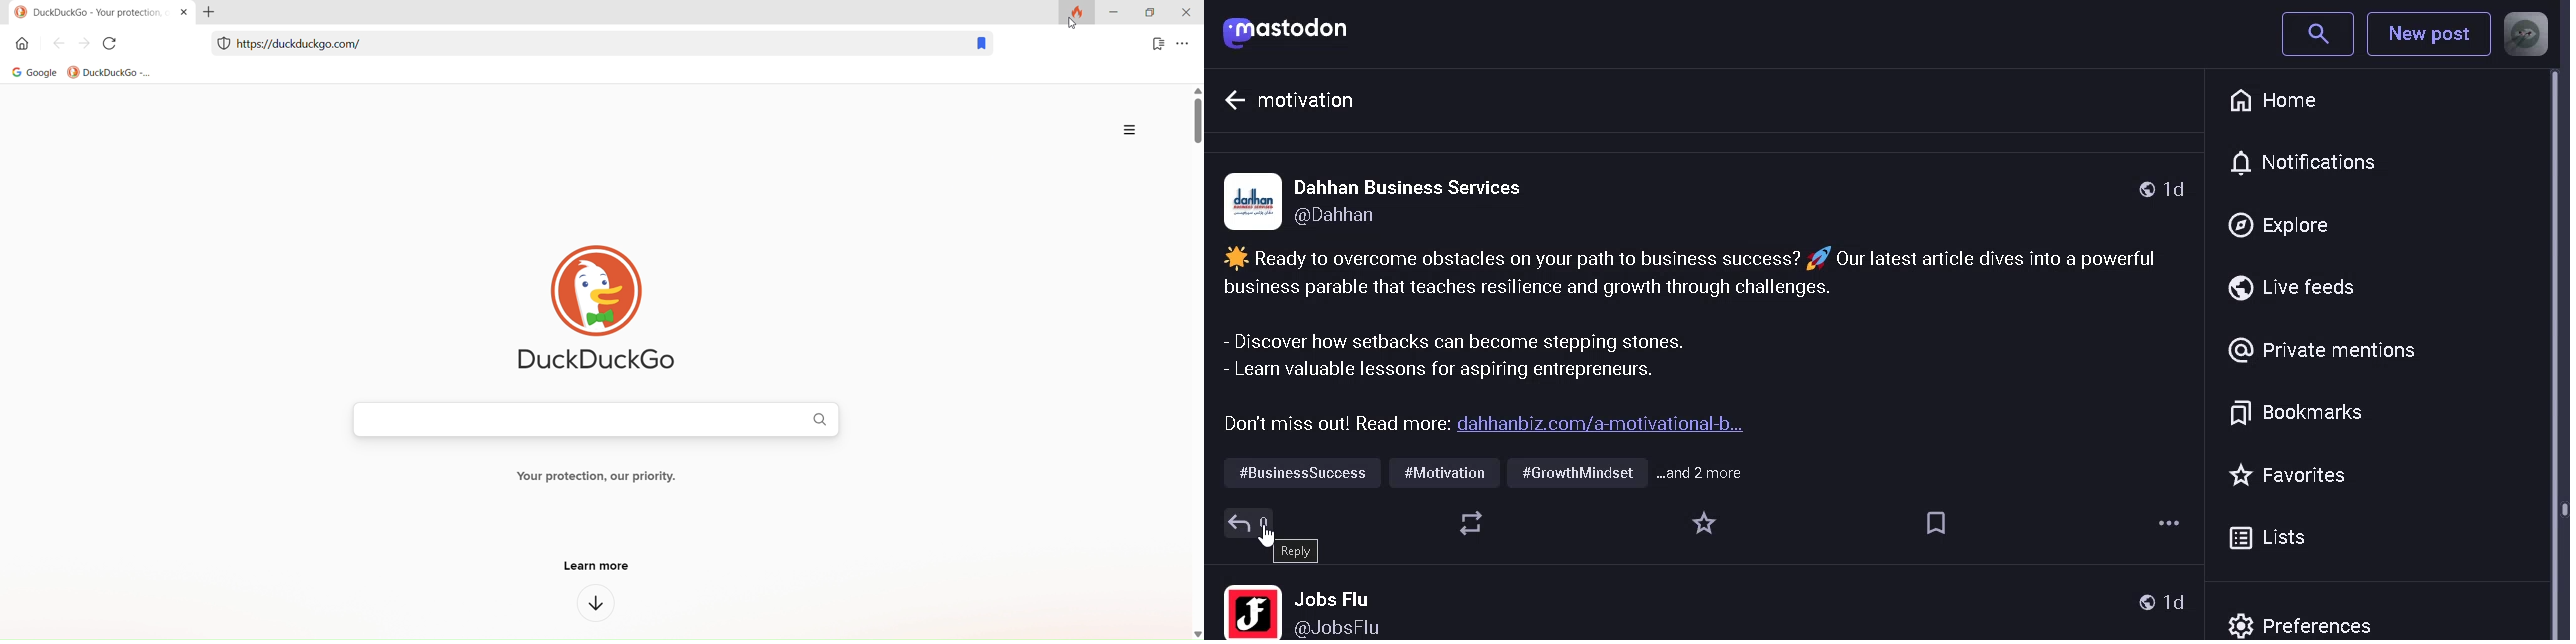  Describe the element at coordinates (1446, 472) in the screenshot. I see `#Motivation` at that location.